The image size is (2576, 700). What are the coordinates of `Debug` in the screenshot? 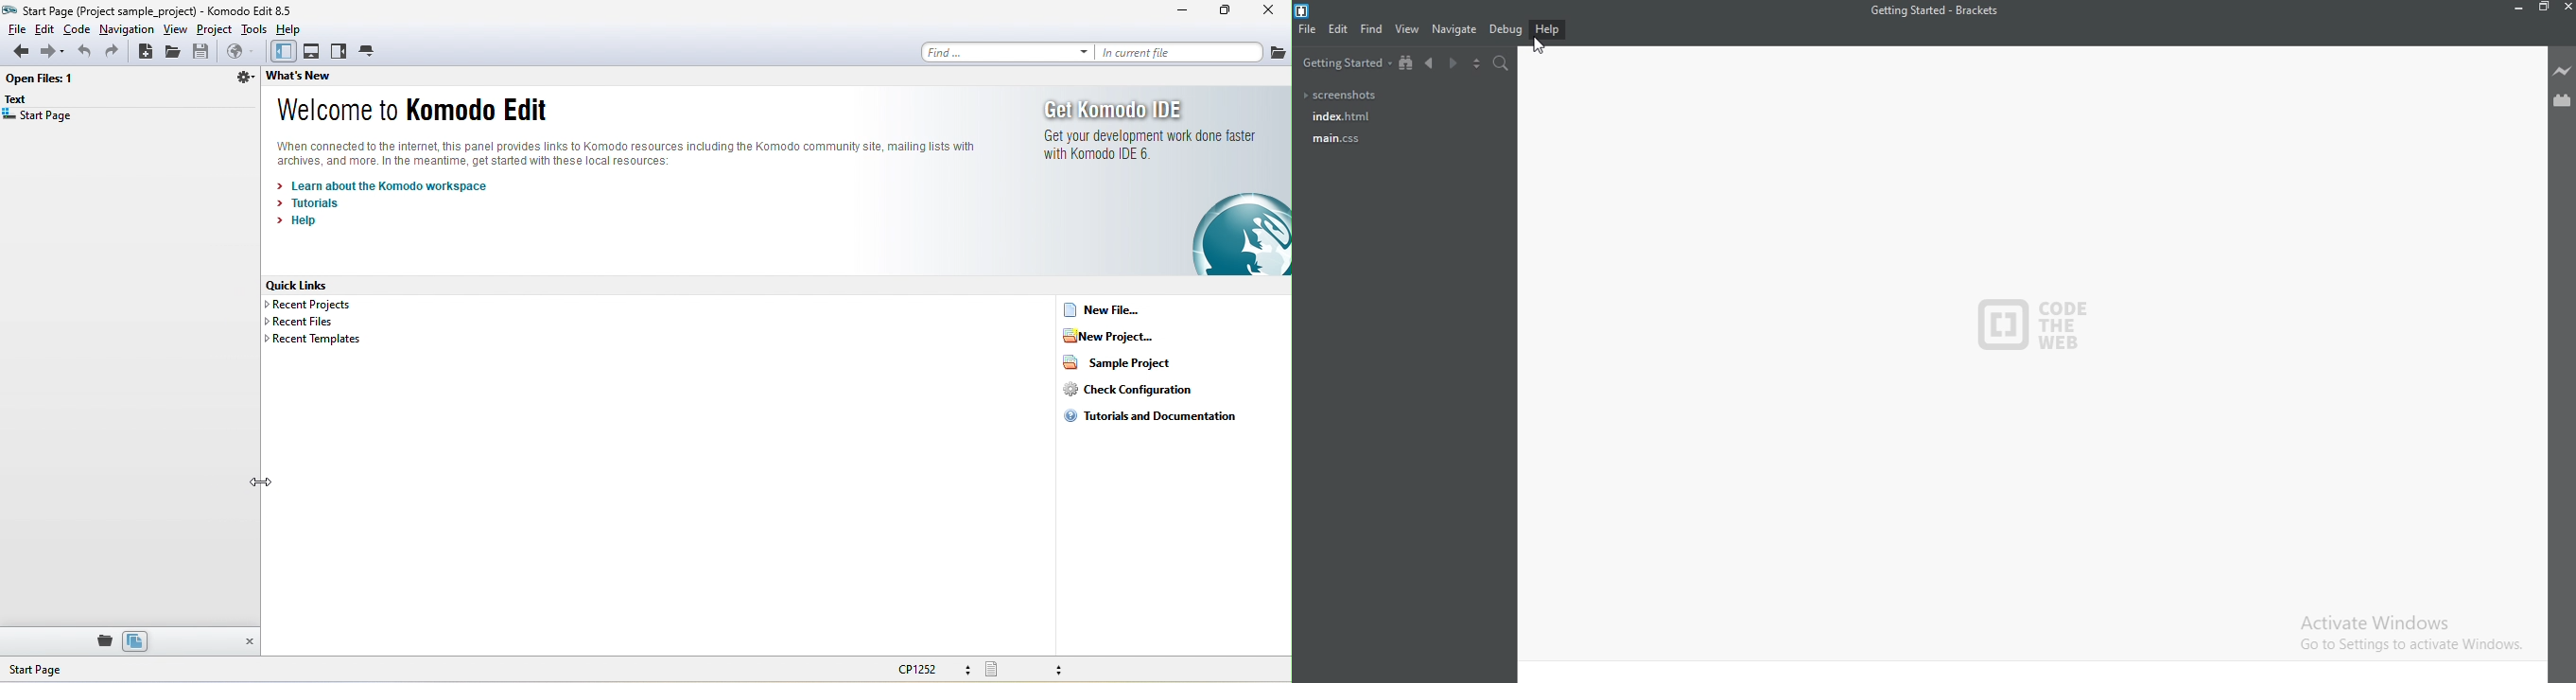 It's located at (1506, 30).